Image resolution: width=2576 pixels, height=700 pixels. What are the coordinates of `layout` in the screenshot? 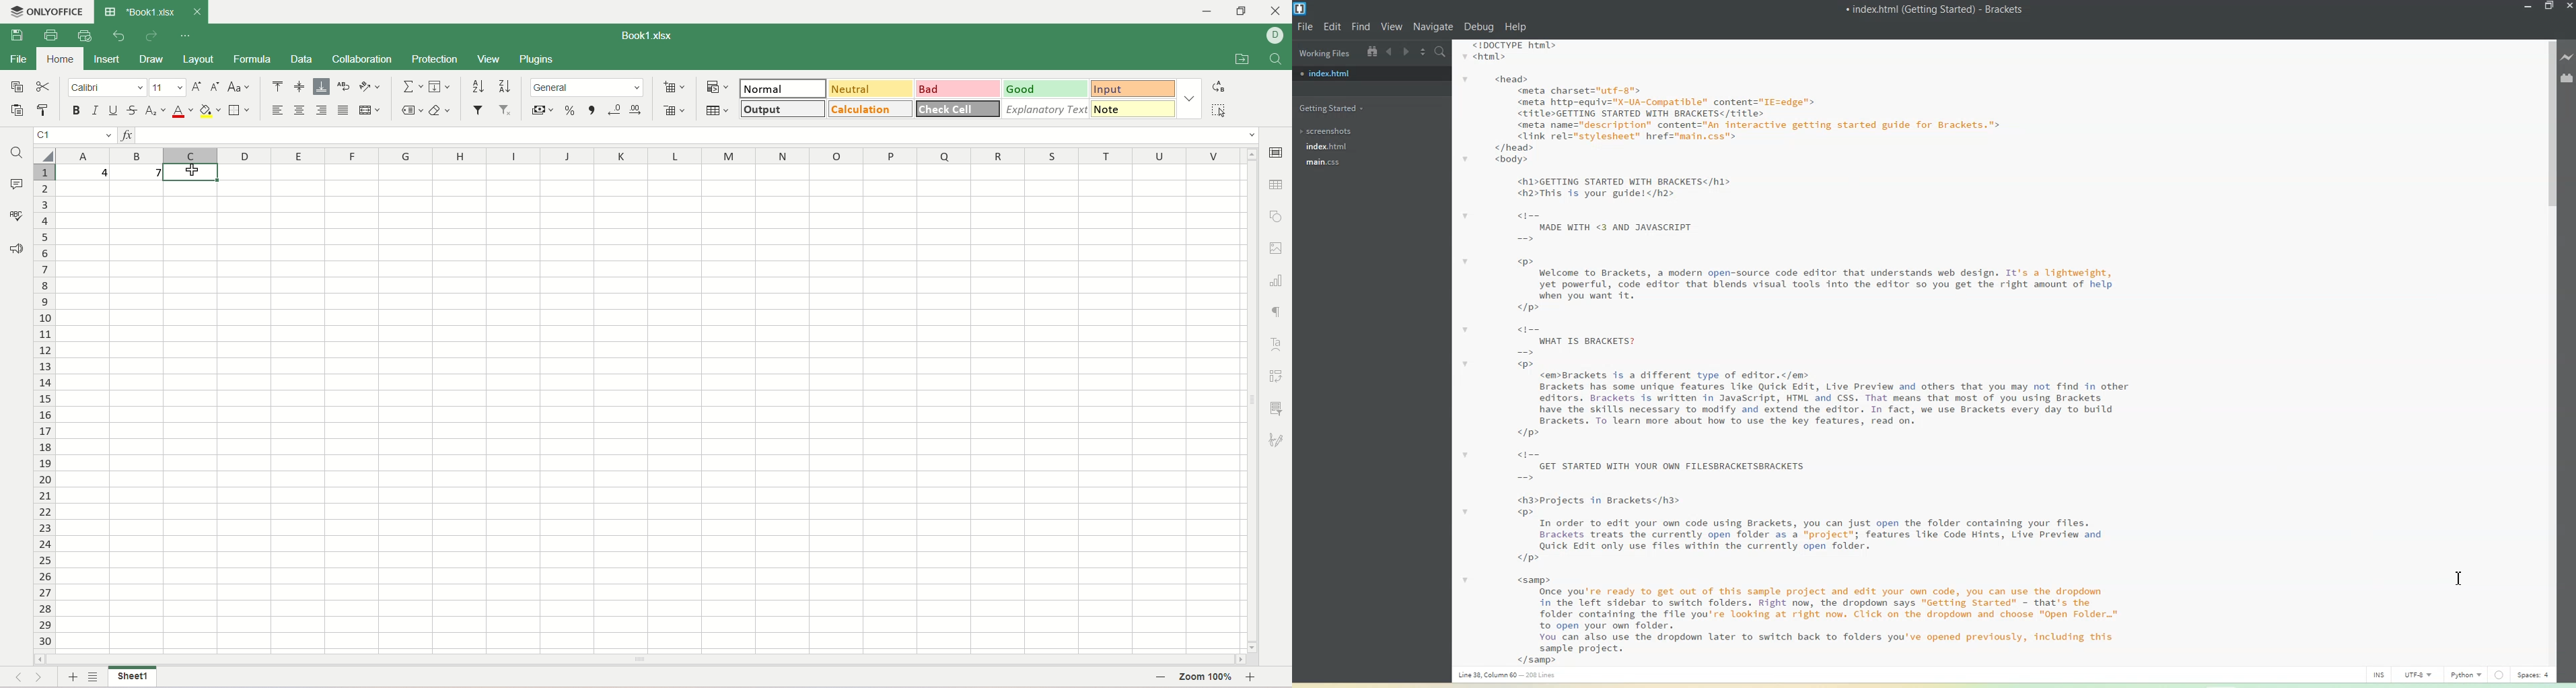 It's located at (197, 59).